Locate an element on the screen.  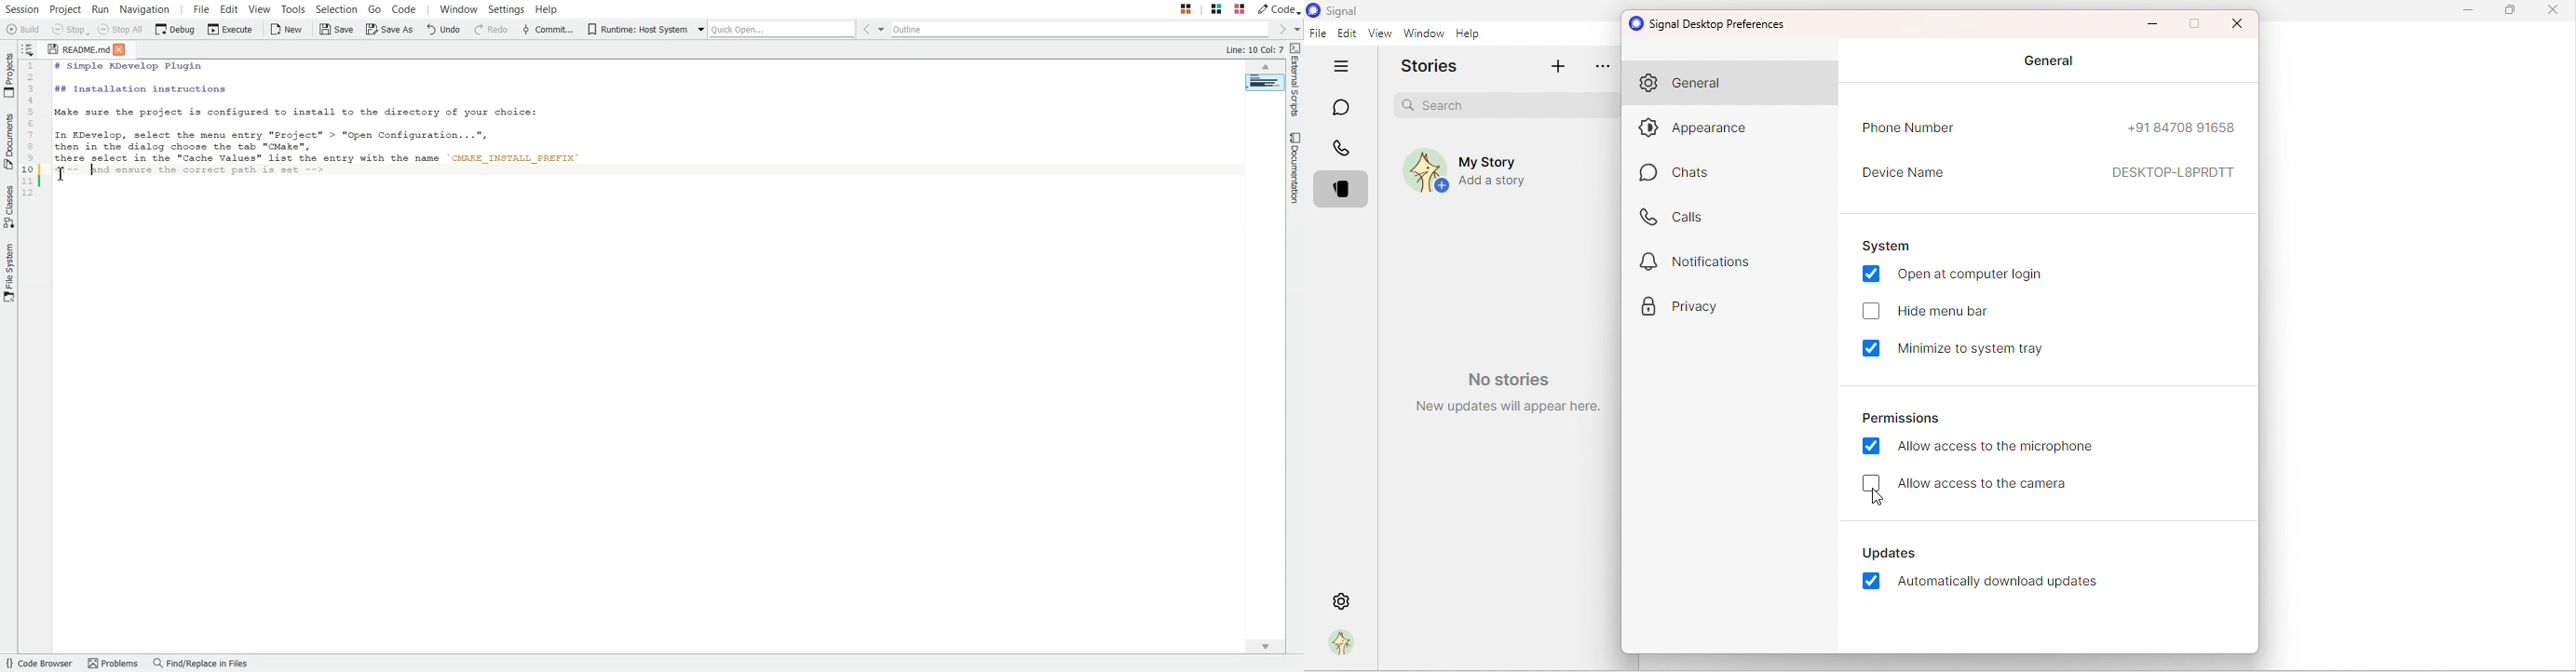
Edit is located at coordinates (1349, 35).